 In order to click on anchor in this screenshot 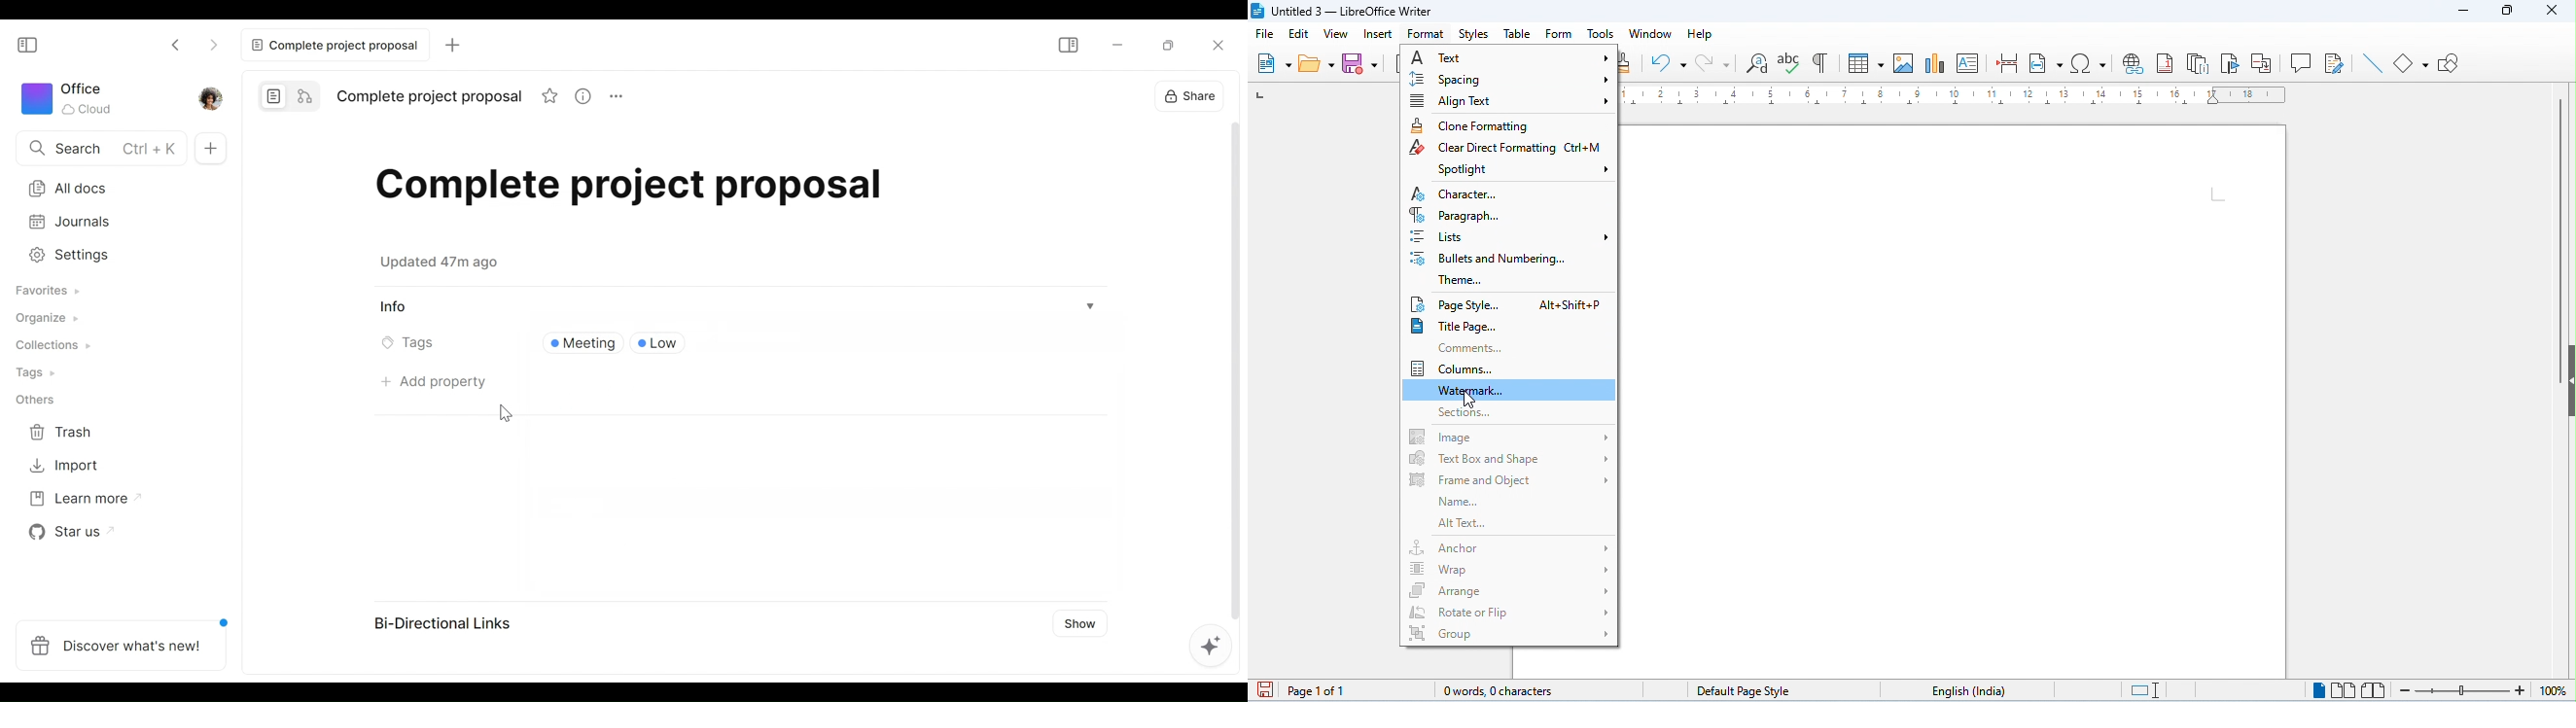, I will do `click(1511, 547)`.